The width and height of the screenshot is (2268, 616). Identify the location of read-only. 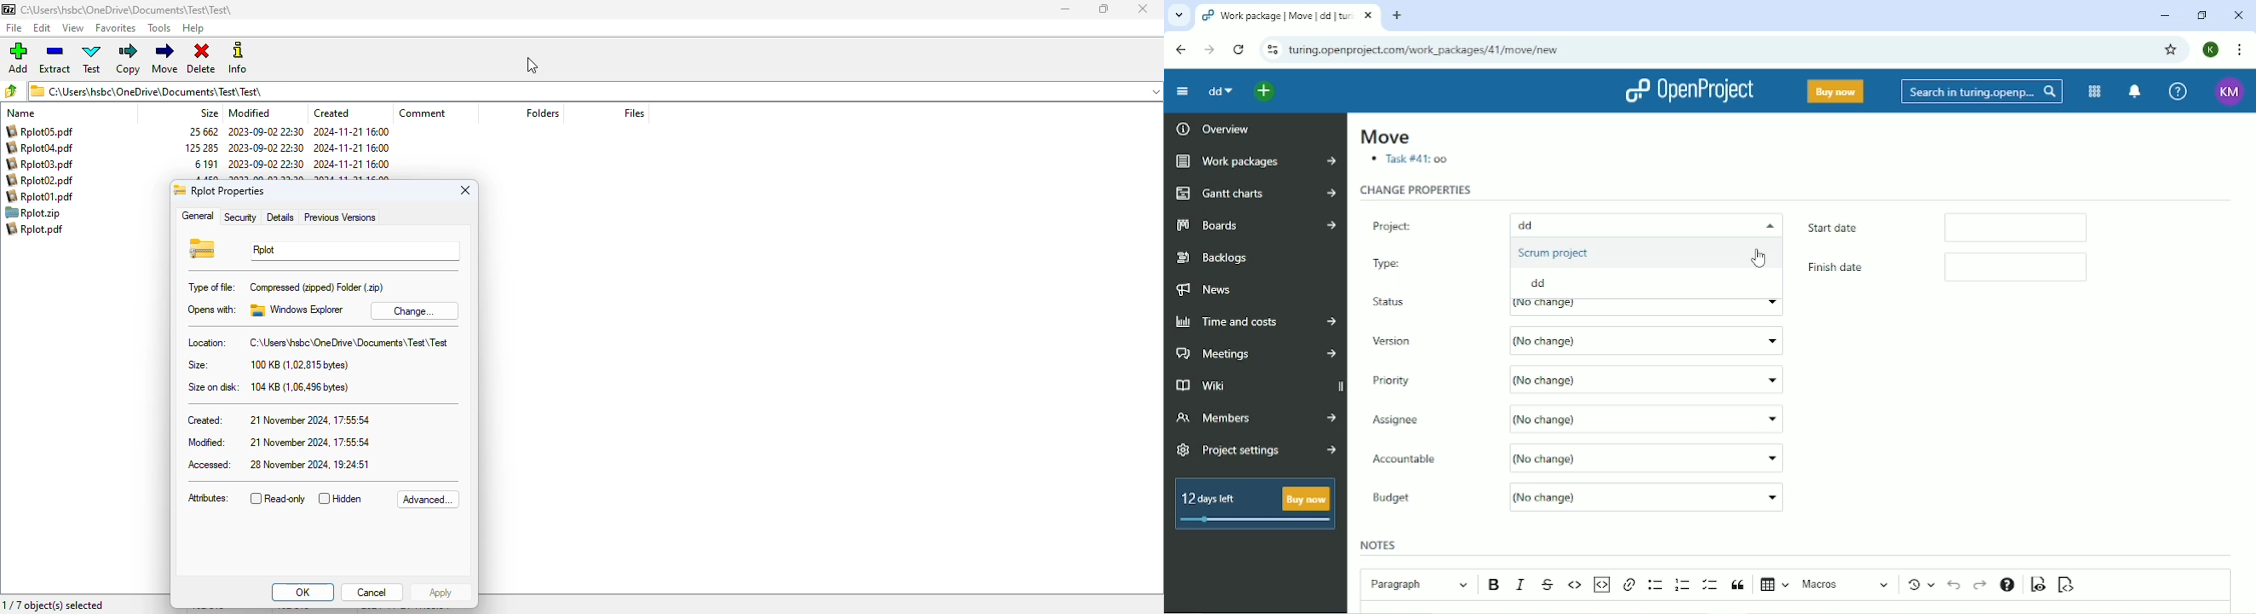
(276, 499).